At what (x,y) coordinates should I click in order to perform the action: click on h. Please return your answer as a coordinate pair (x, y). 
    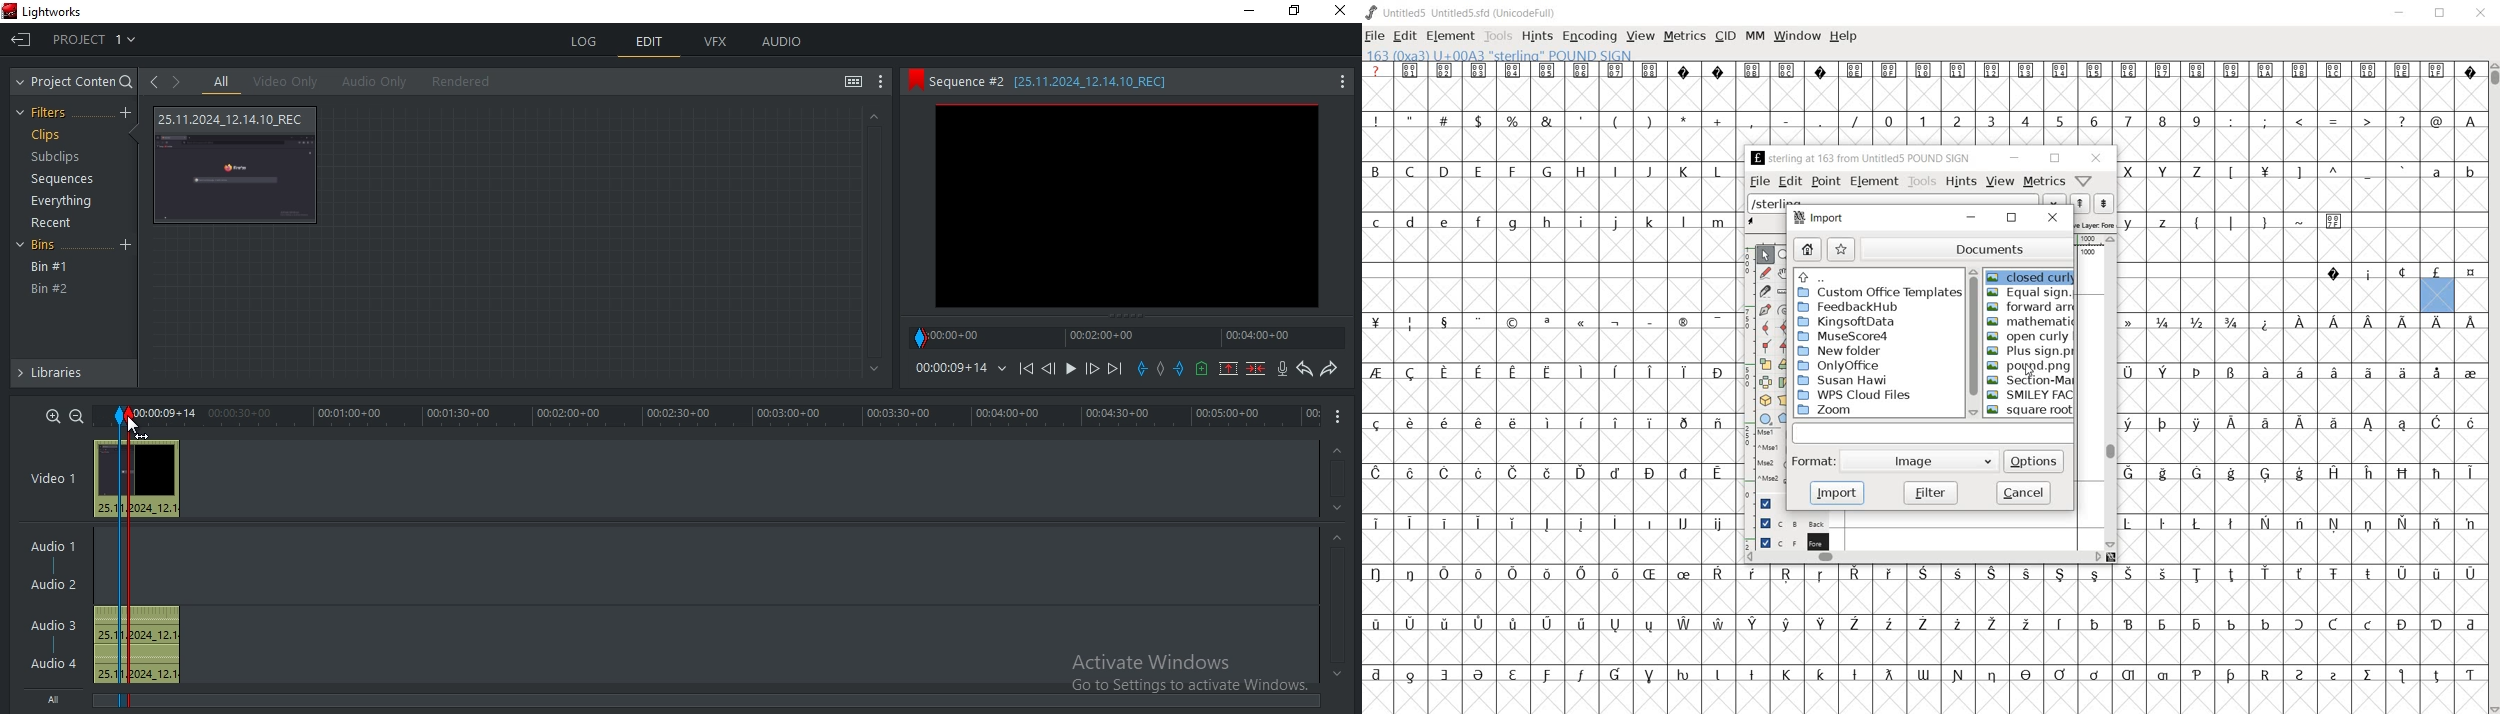
    Looking at the image, I should click on (1548, 222).